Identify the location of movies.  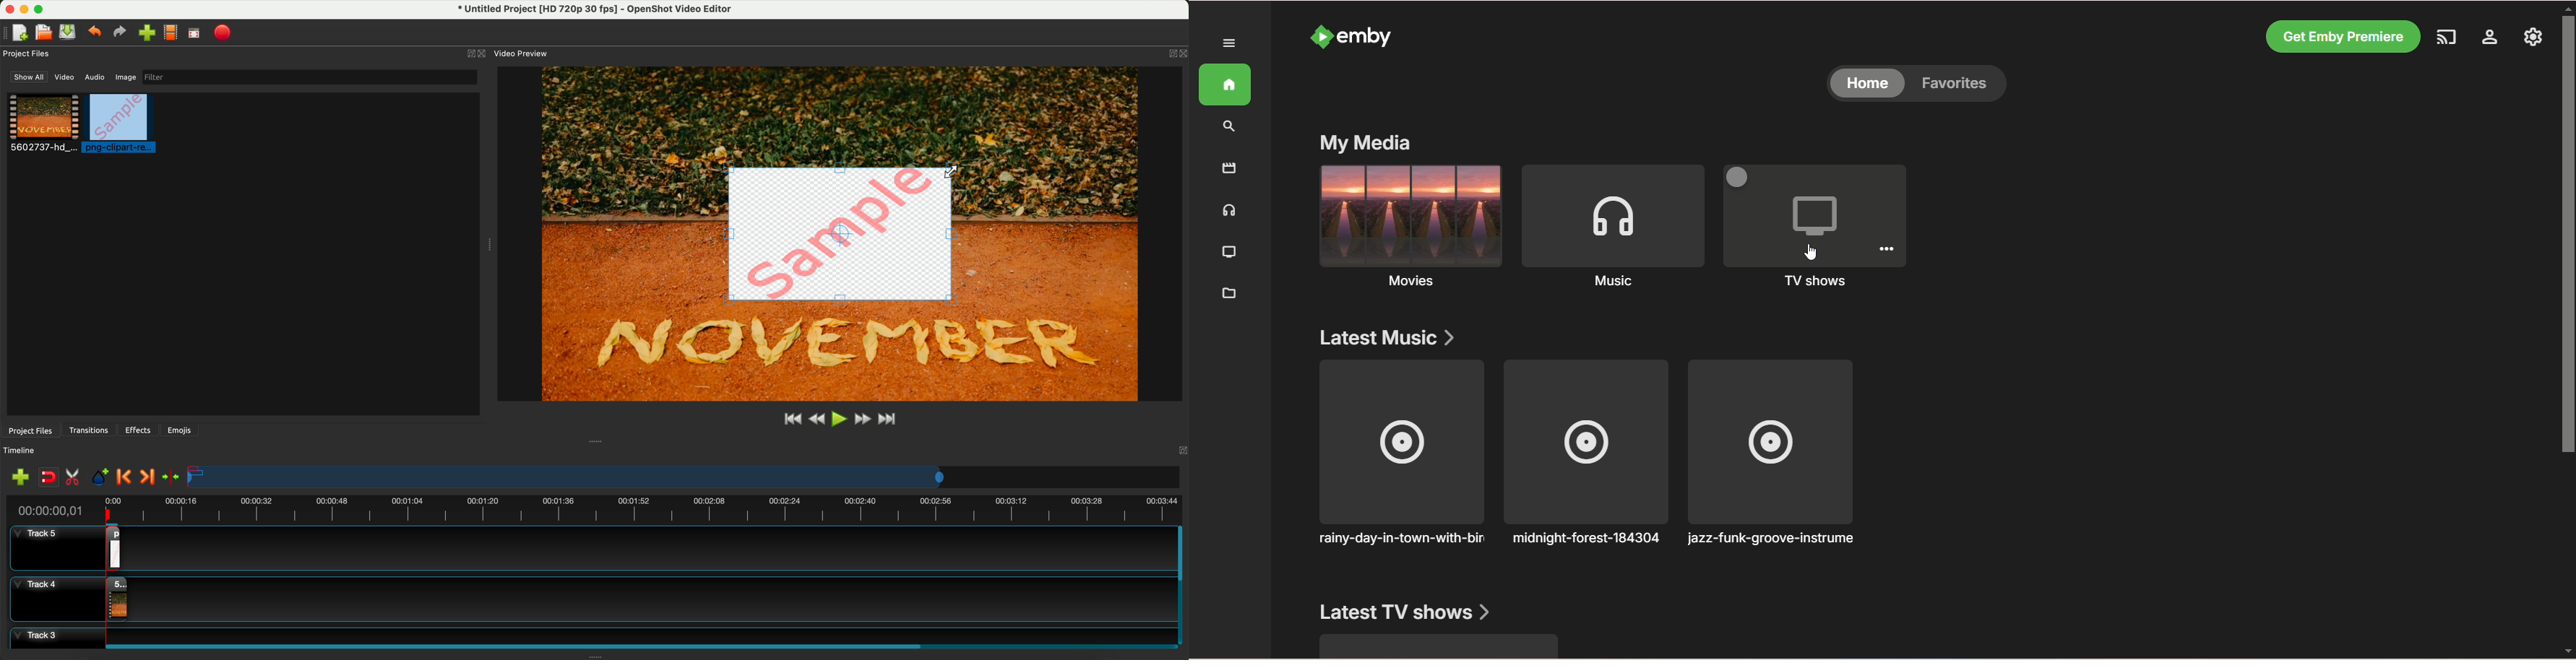
(1229, 168).